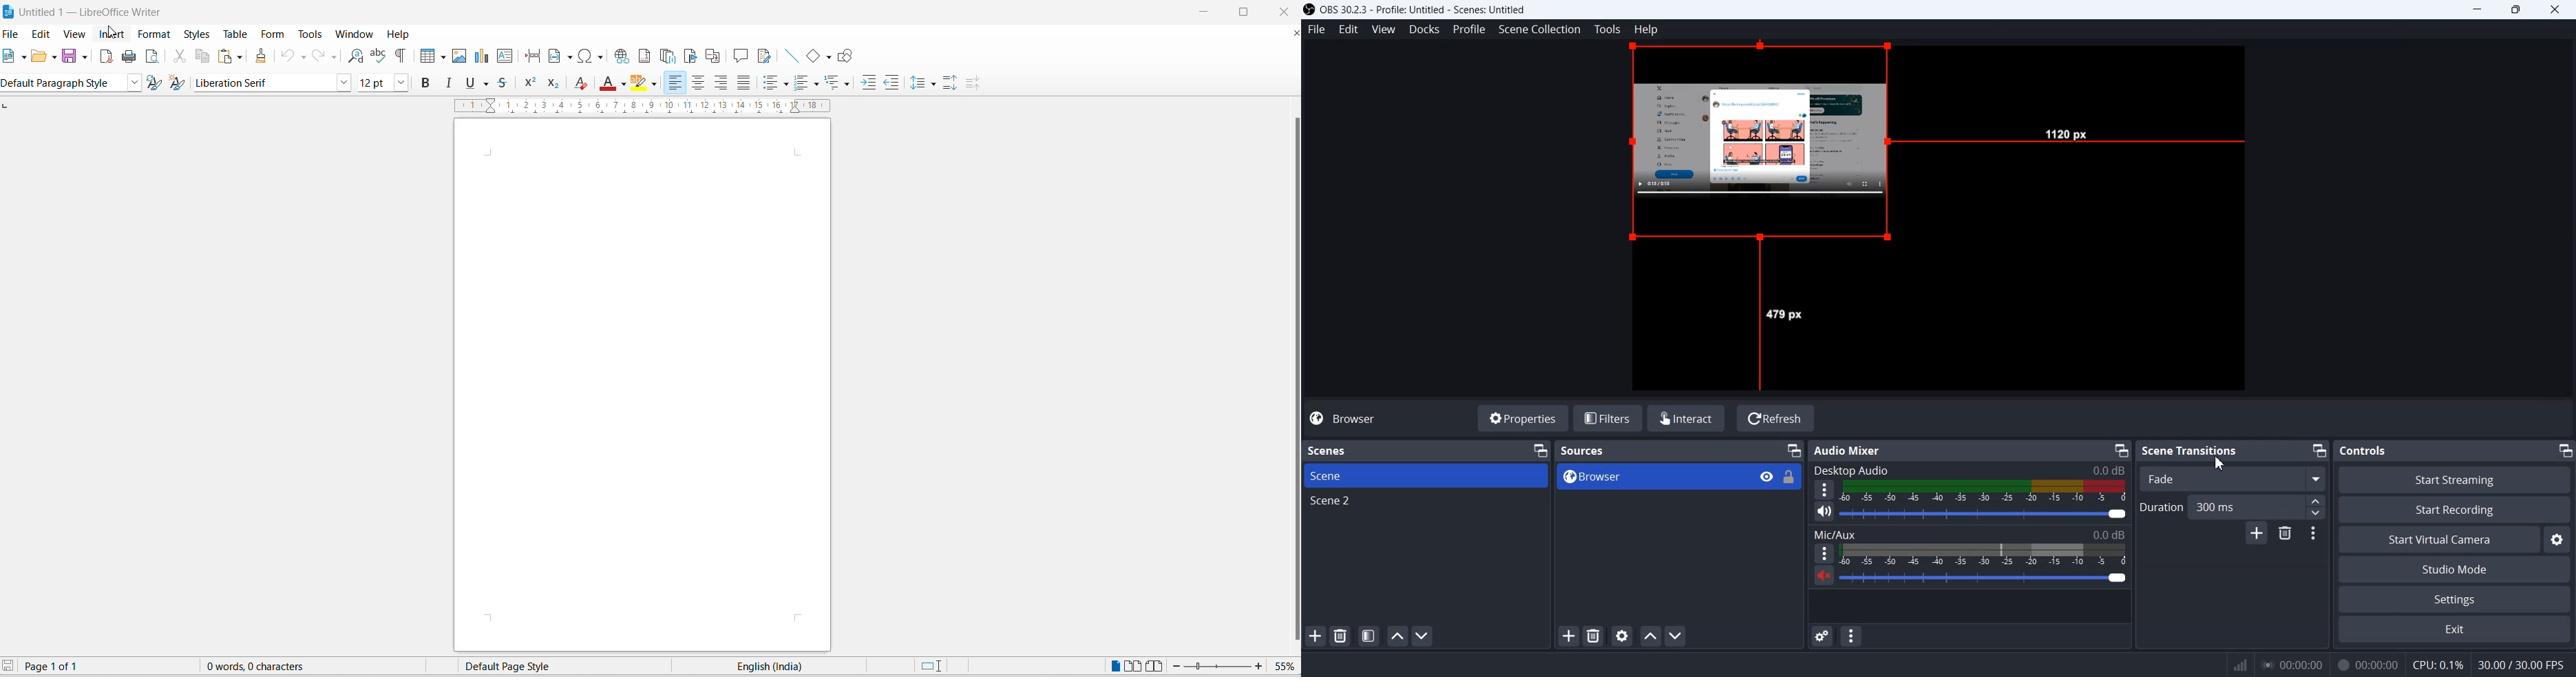 This screenshot has height=700, width=2576. What do you see at coordinates (844, 56) in the screenshot?
I see `show draw functions` at bounding box center [844, 56].